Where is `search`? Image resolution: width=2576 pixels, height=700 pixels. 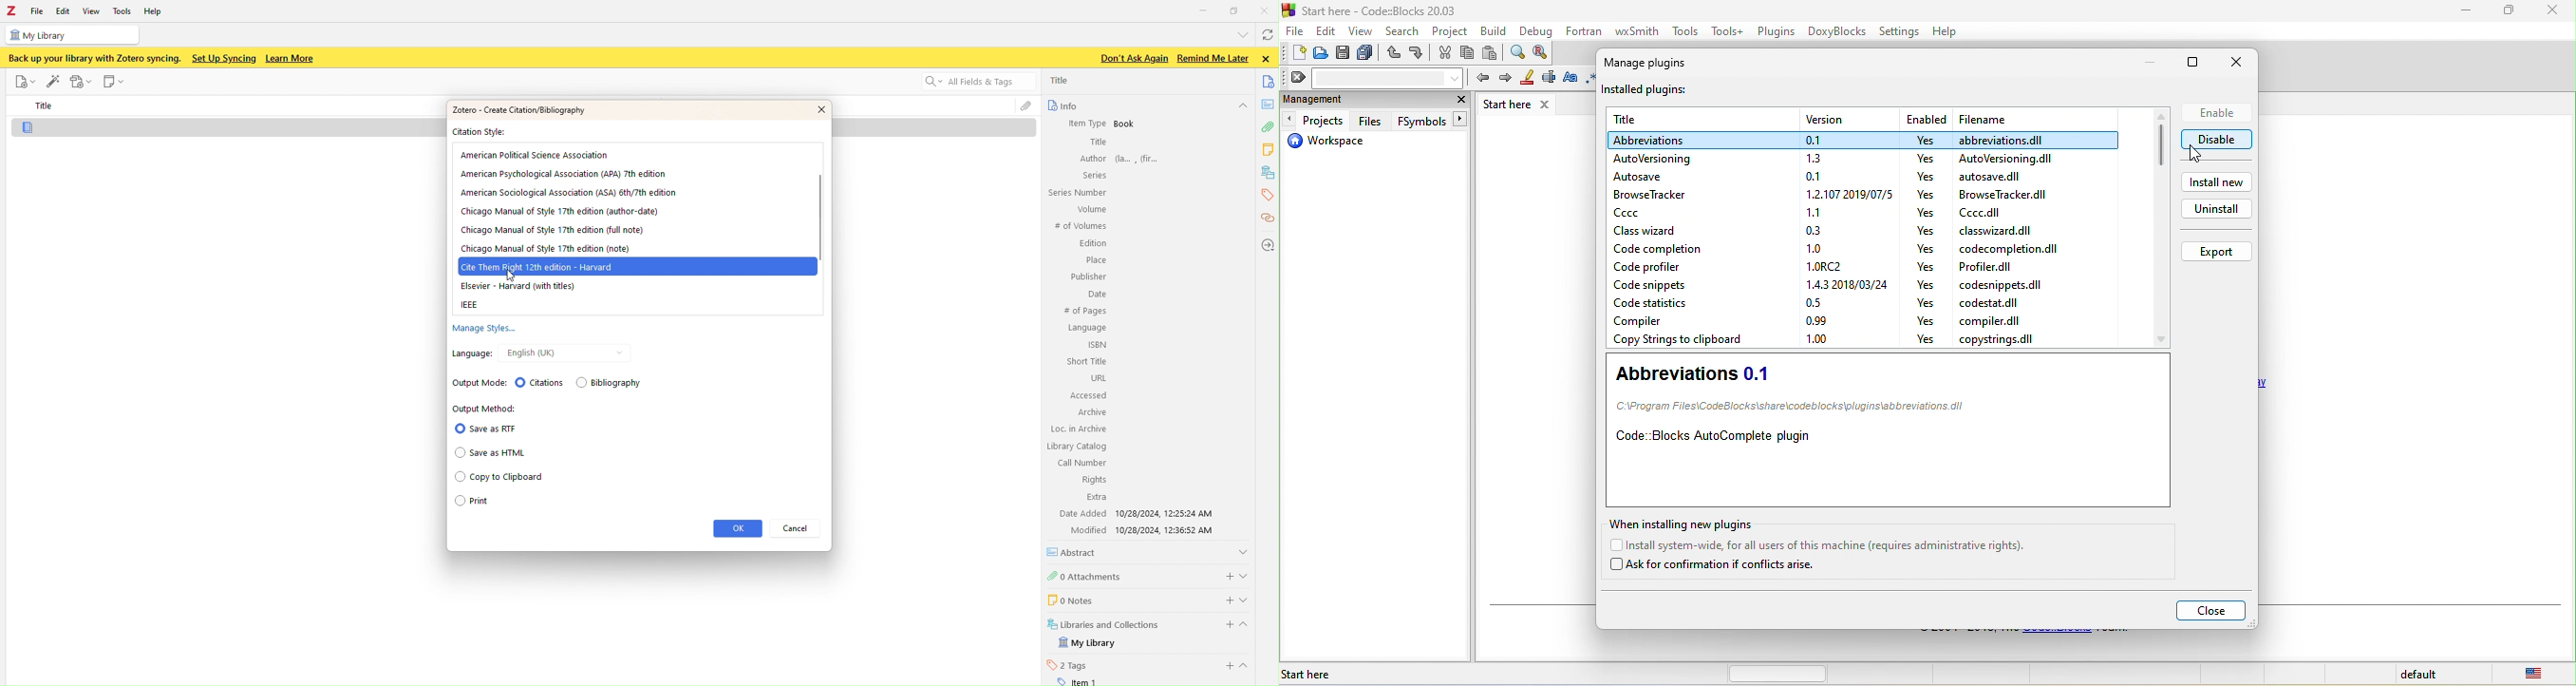 search is located at coordinates (1400, 30).